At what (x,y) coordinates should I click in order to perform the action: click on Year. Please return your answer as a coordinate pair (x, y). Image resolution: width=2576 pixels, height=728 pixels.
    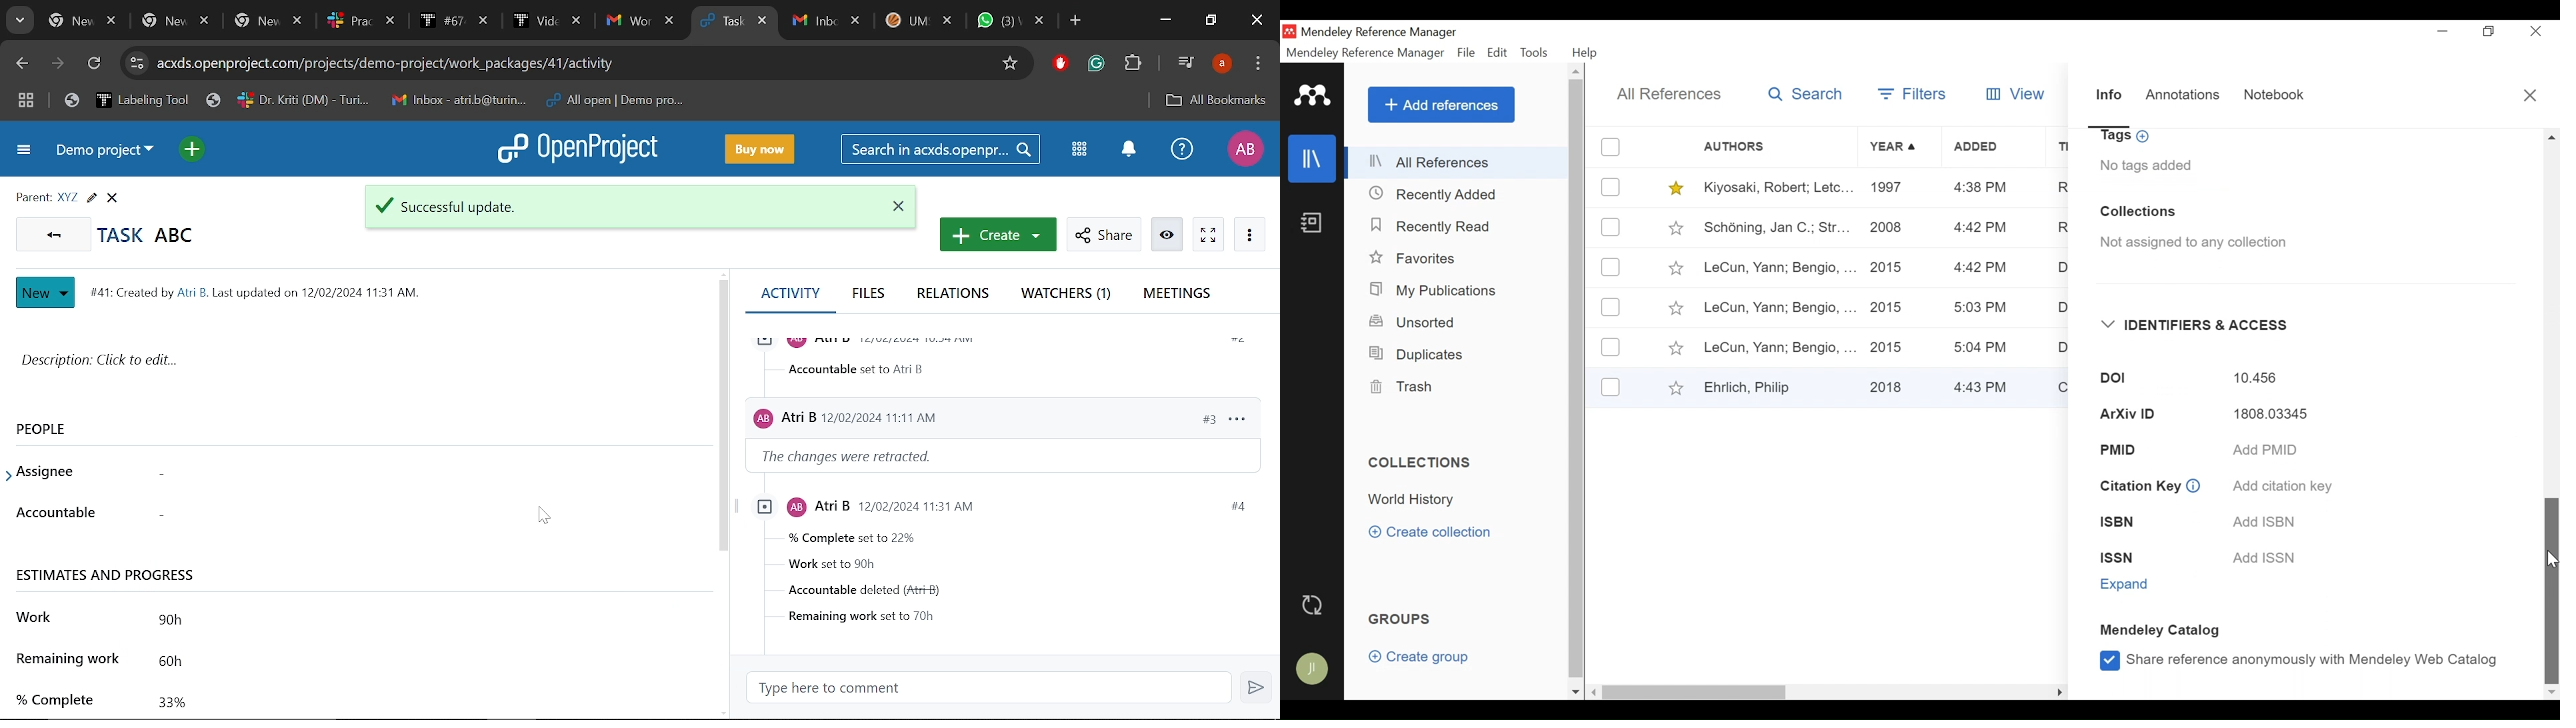
    Looking at the image, I should click on (1895, 147).